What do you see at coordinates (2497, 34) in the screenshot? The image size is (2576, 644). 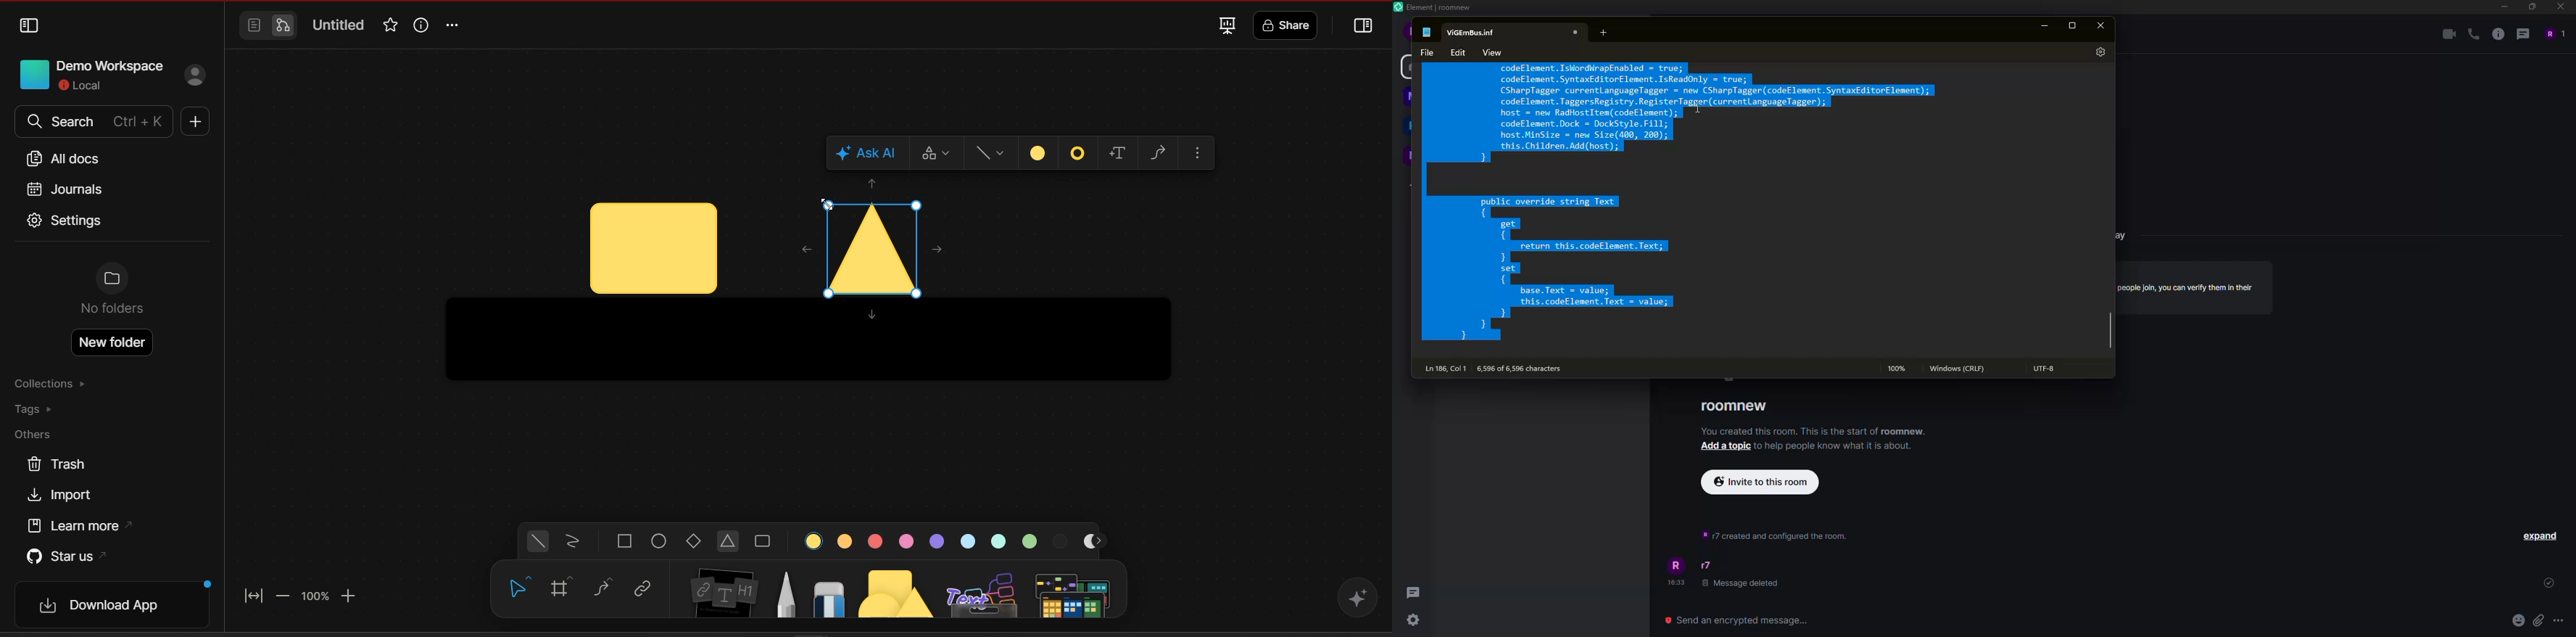 I see `info` at bounding box center [2497, 34].